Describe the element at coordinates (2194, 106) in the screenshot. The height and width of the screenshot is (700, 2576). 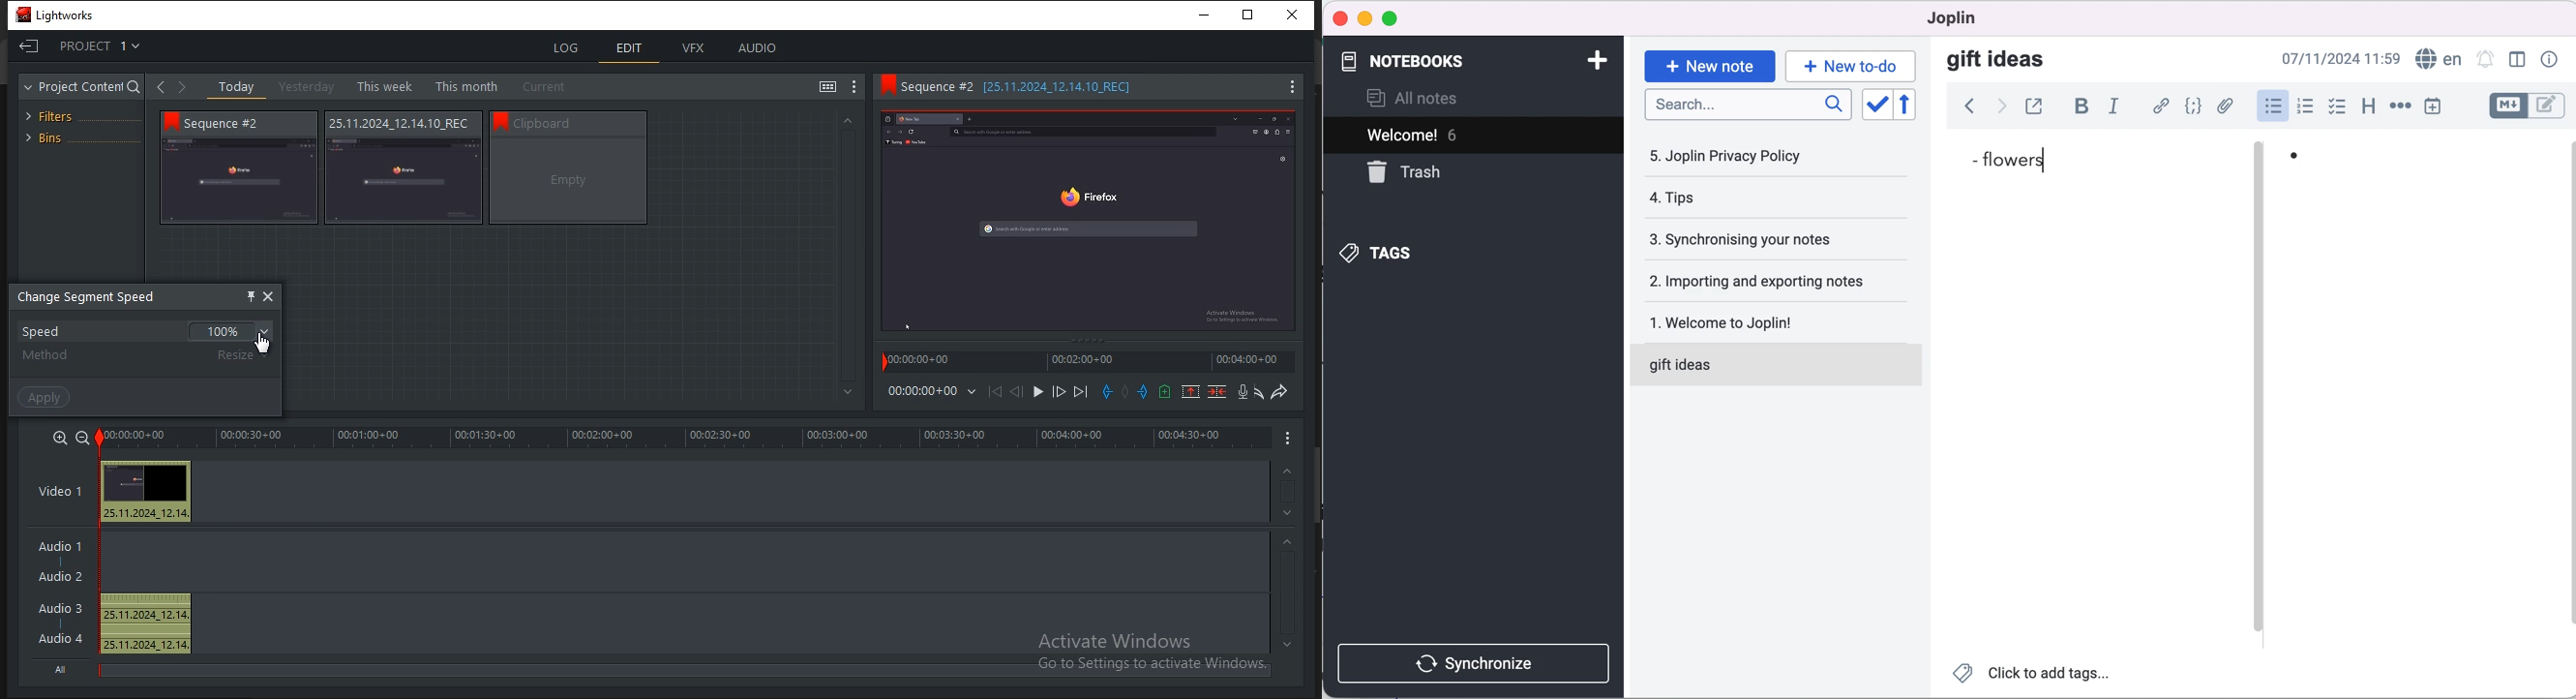
I see `code` at that location.